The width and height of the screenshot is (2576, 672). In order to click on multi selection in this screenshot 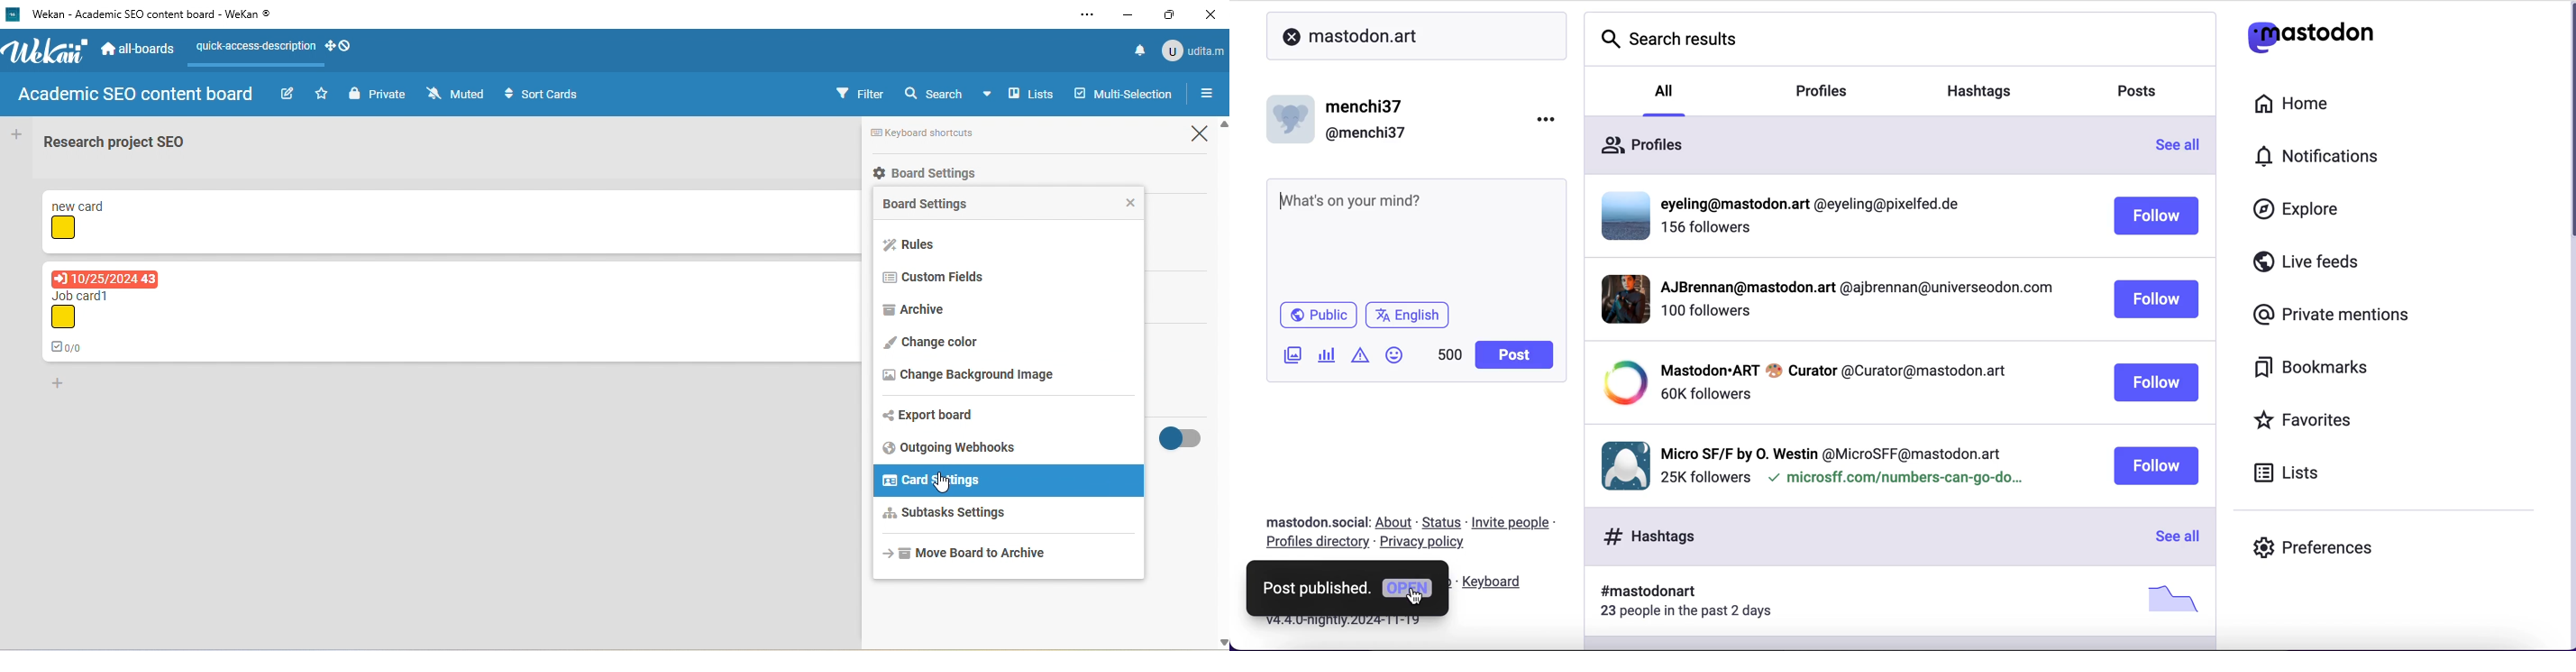, I will do `click(1120, 98)`.